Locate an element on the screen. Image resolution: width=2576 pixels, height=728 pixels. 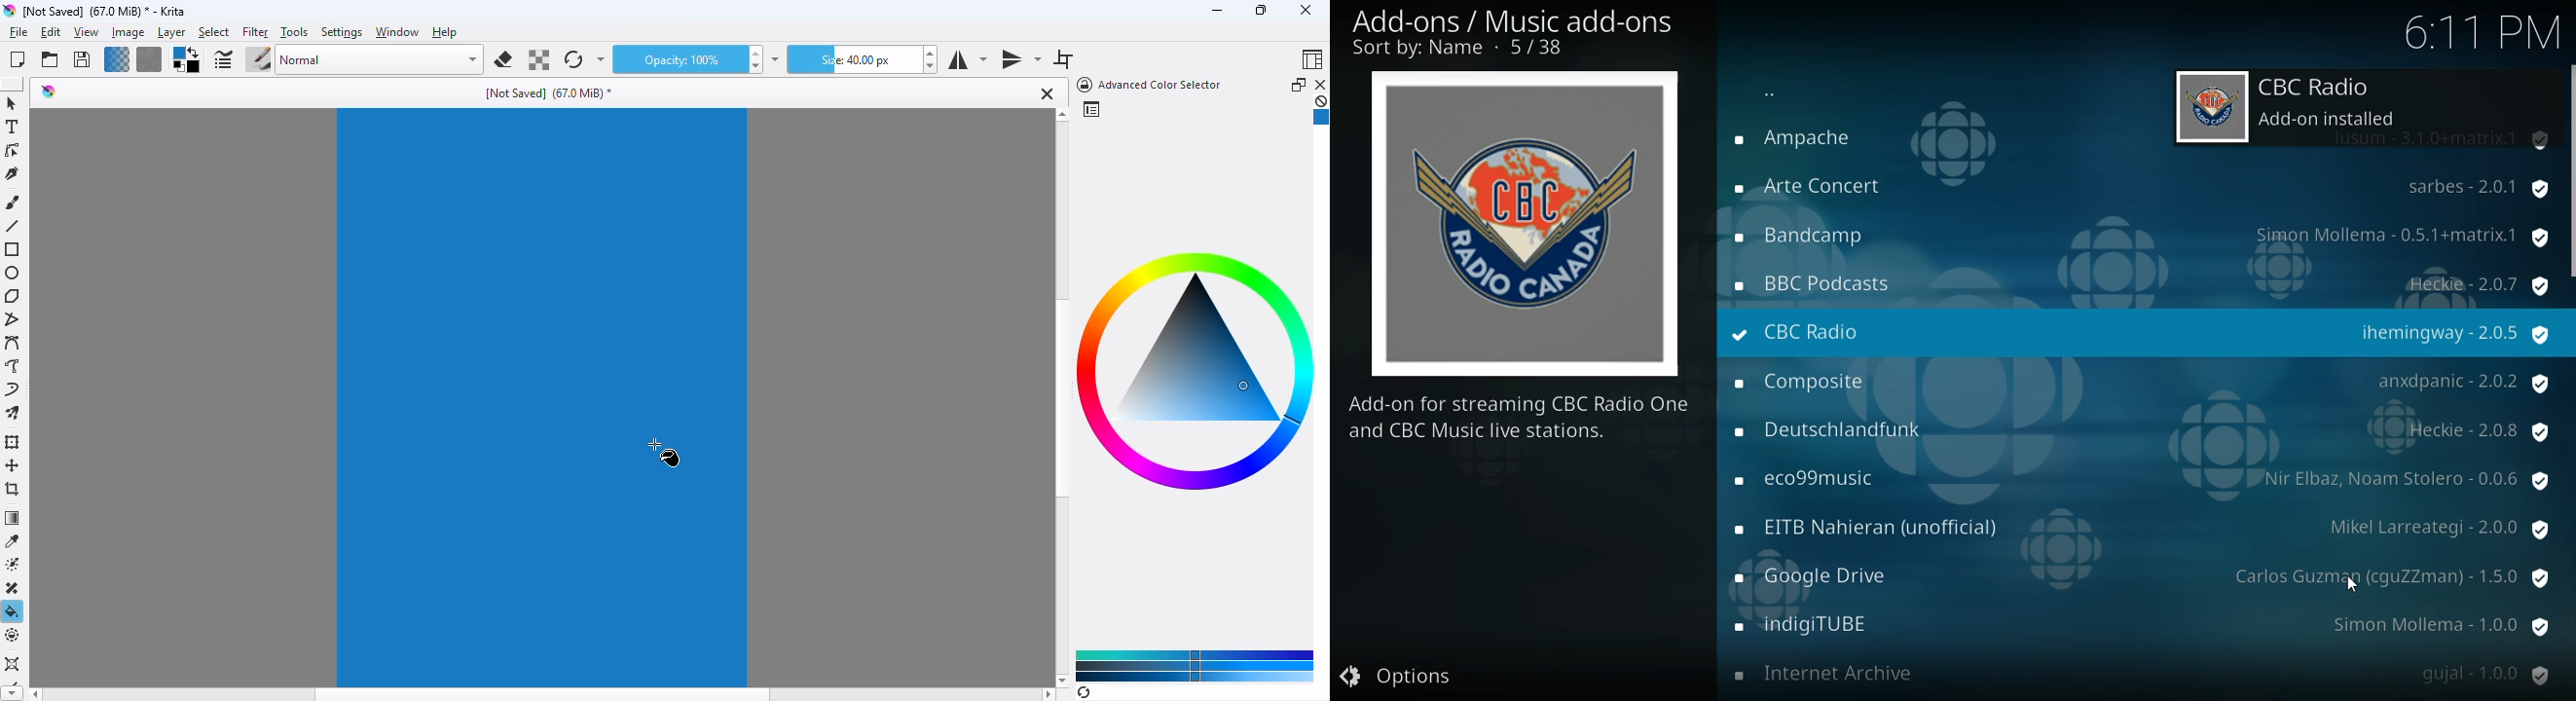
logo is located at coordinates (49, 92).